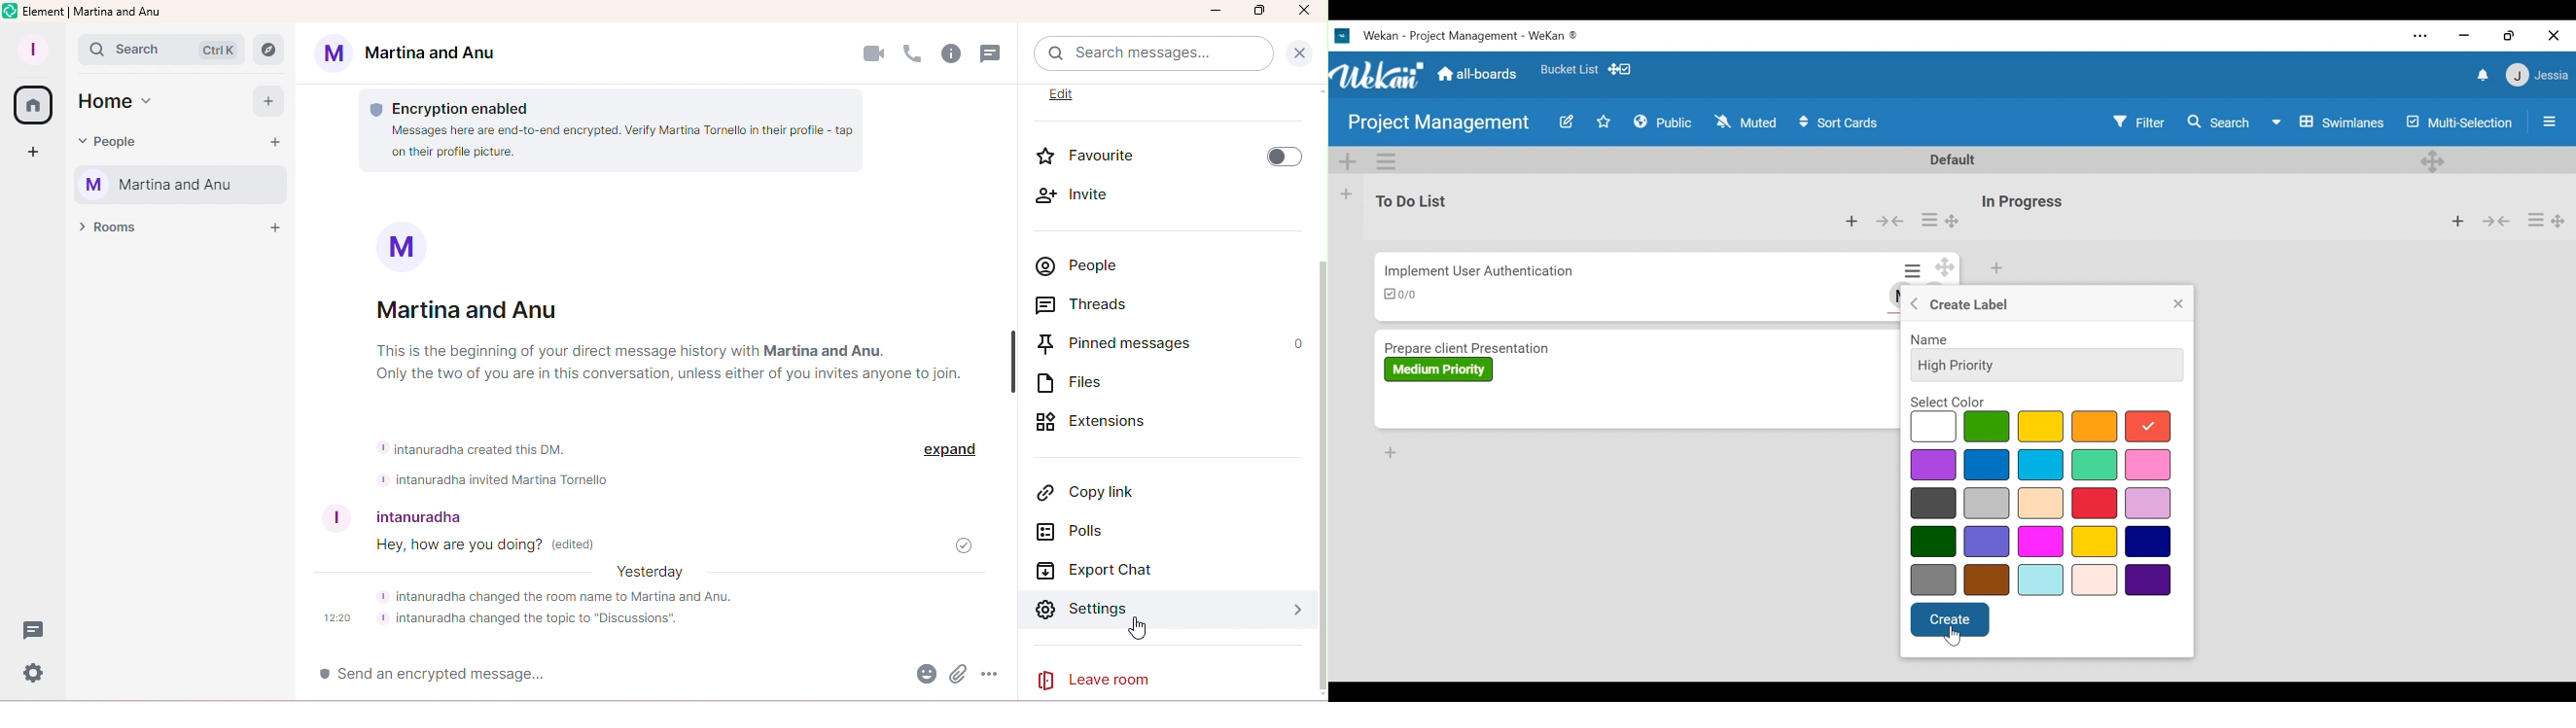 The width and height of the screenshot is (2576, 728). What do you see at coordinates (475, 447) in the screenshot?
I see `intanuradha created this DM.` at bounding box center [475, 447].